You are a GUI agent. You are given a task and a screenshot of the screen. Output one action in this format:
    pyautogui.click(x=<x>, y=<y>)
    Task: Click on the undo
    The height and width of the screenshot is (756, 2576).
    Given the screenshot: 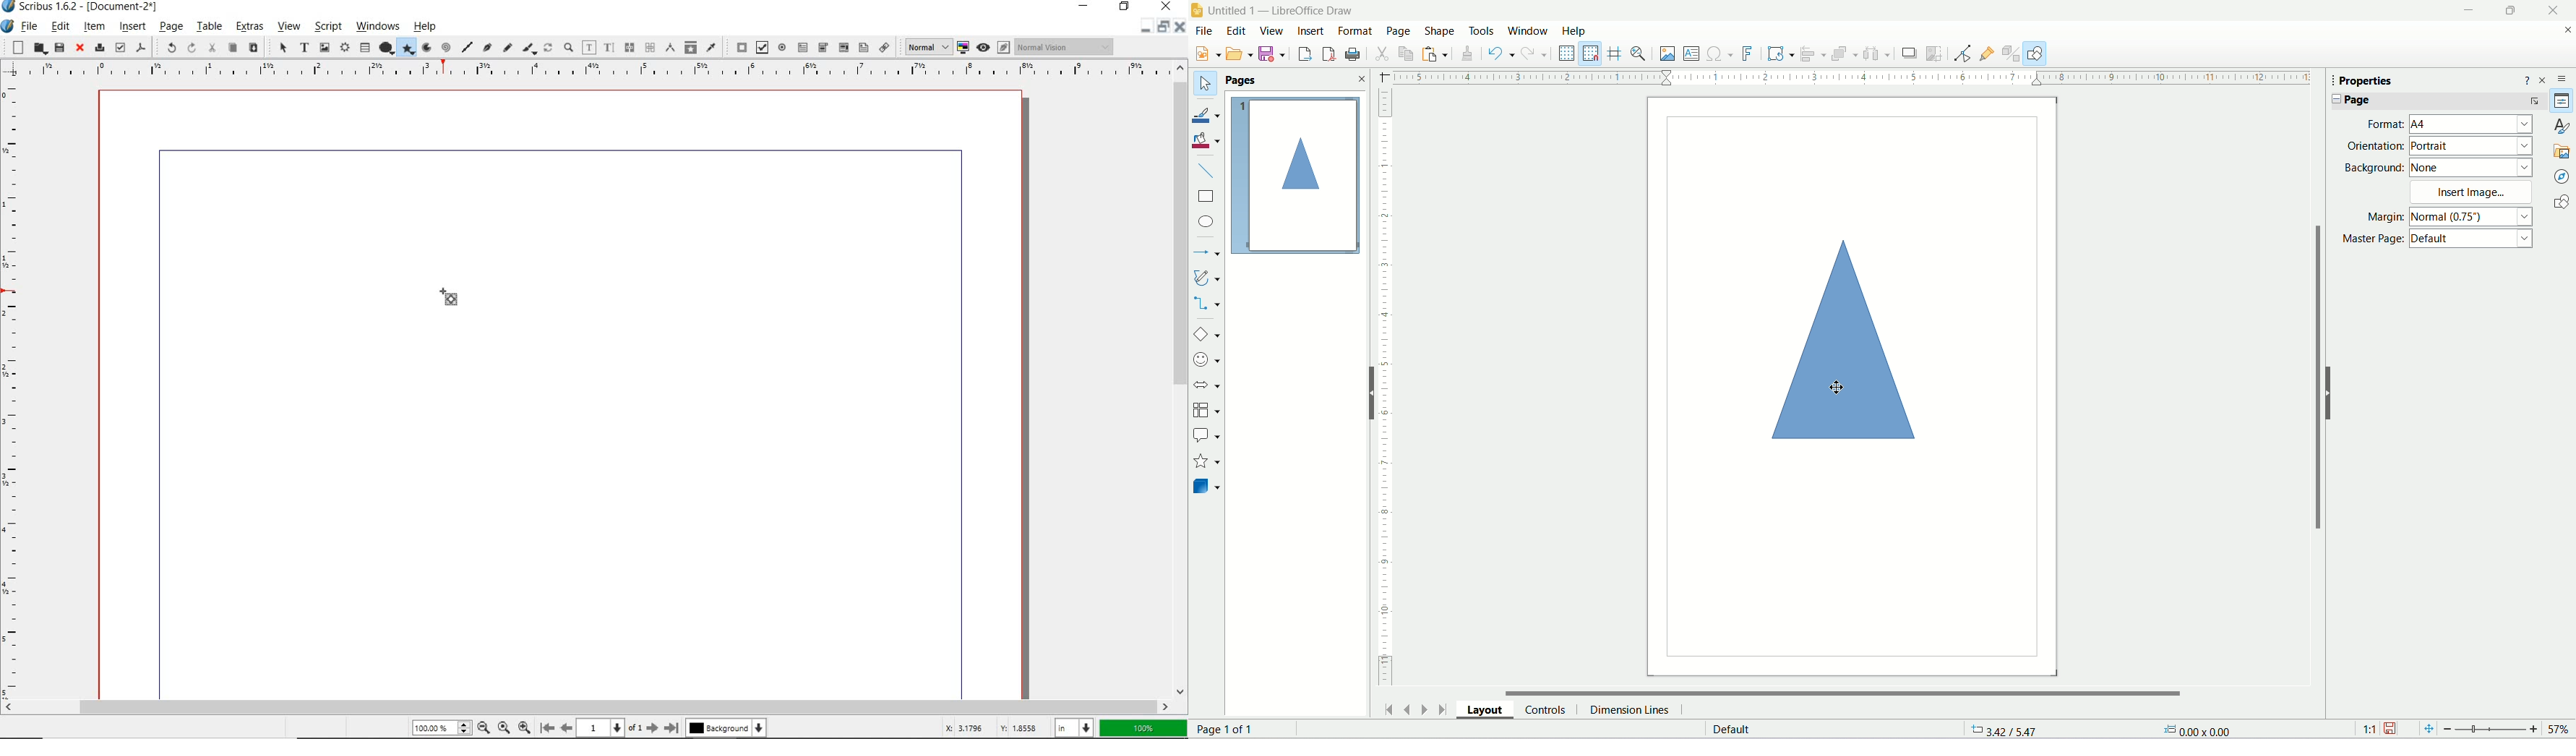 What is the action you would take?
    pyautogui.click(x=166, y=47)
    